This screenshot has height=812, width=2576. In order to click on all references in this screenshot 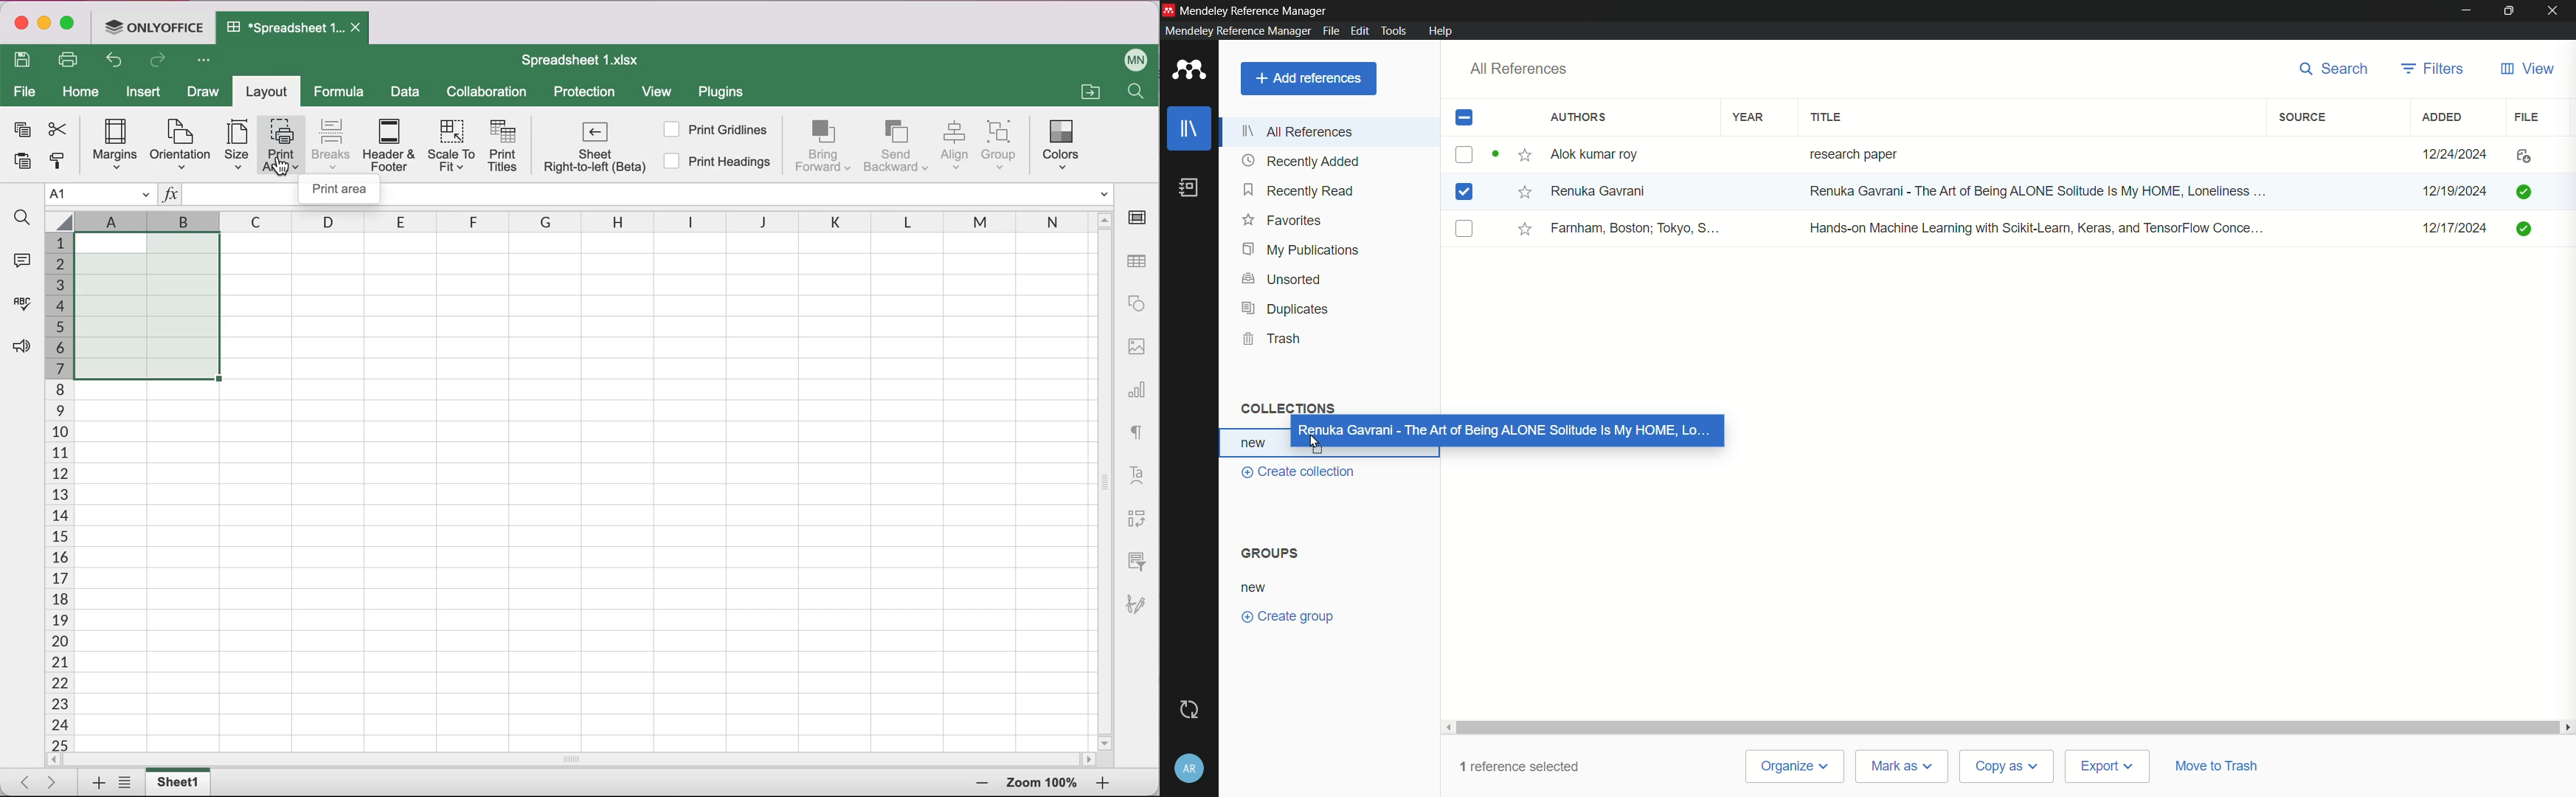, I will do `click(1298, 131)`.